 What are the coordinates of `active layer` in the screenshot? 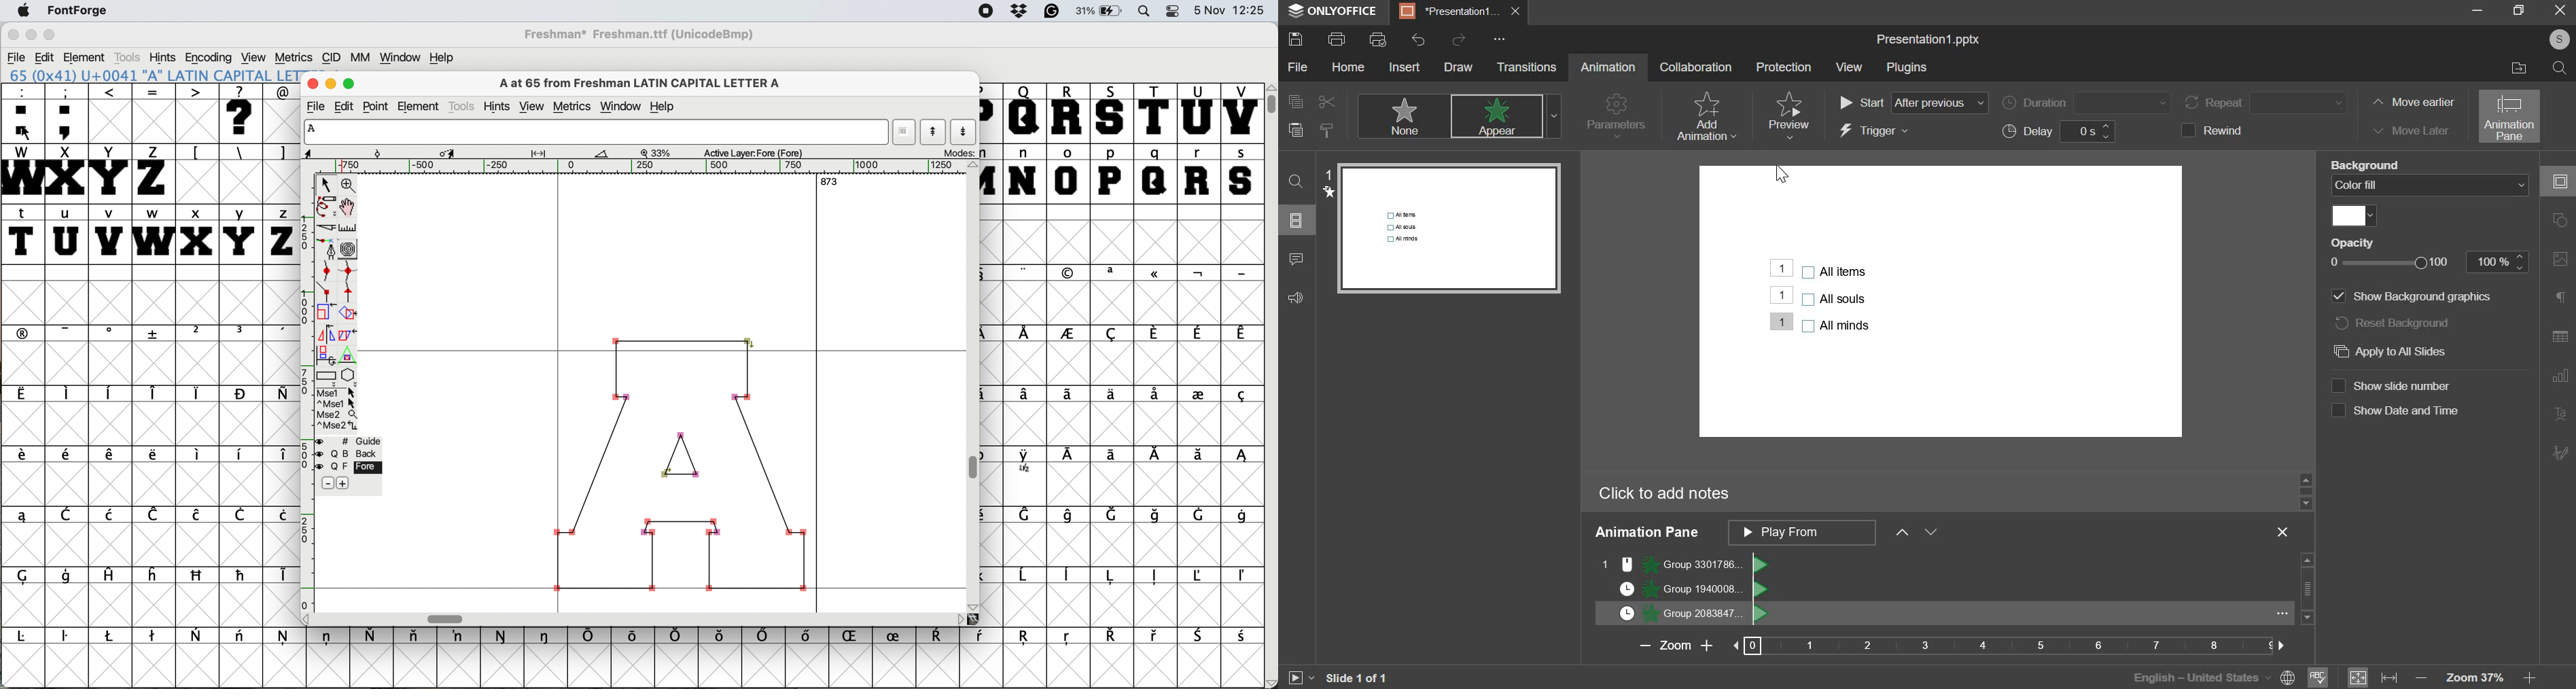 It's located at (757, 152).